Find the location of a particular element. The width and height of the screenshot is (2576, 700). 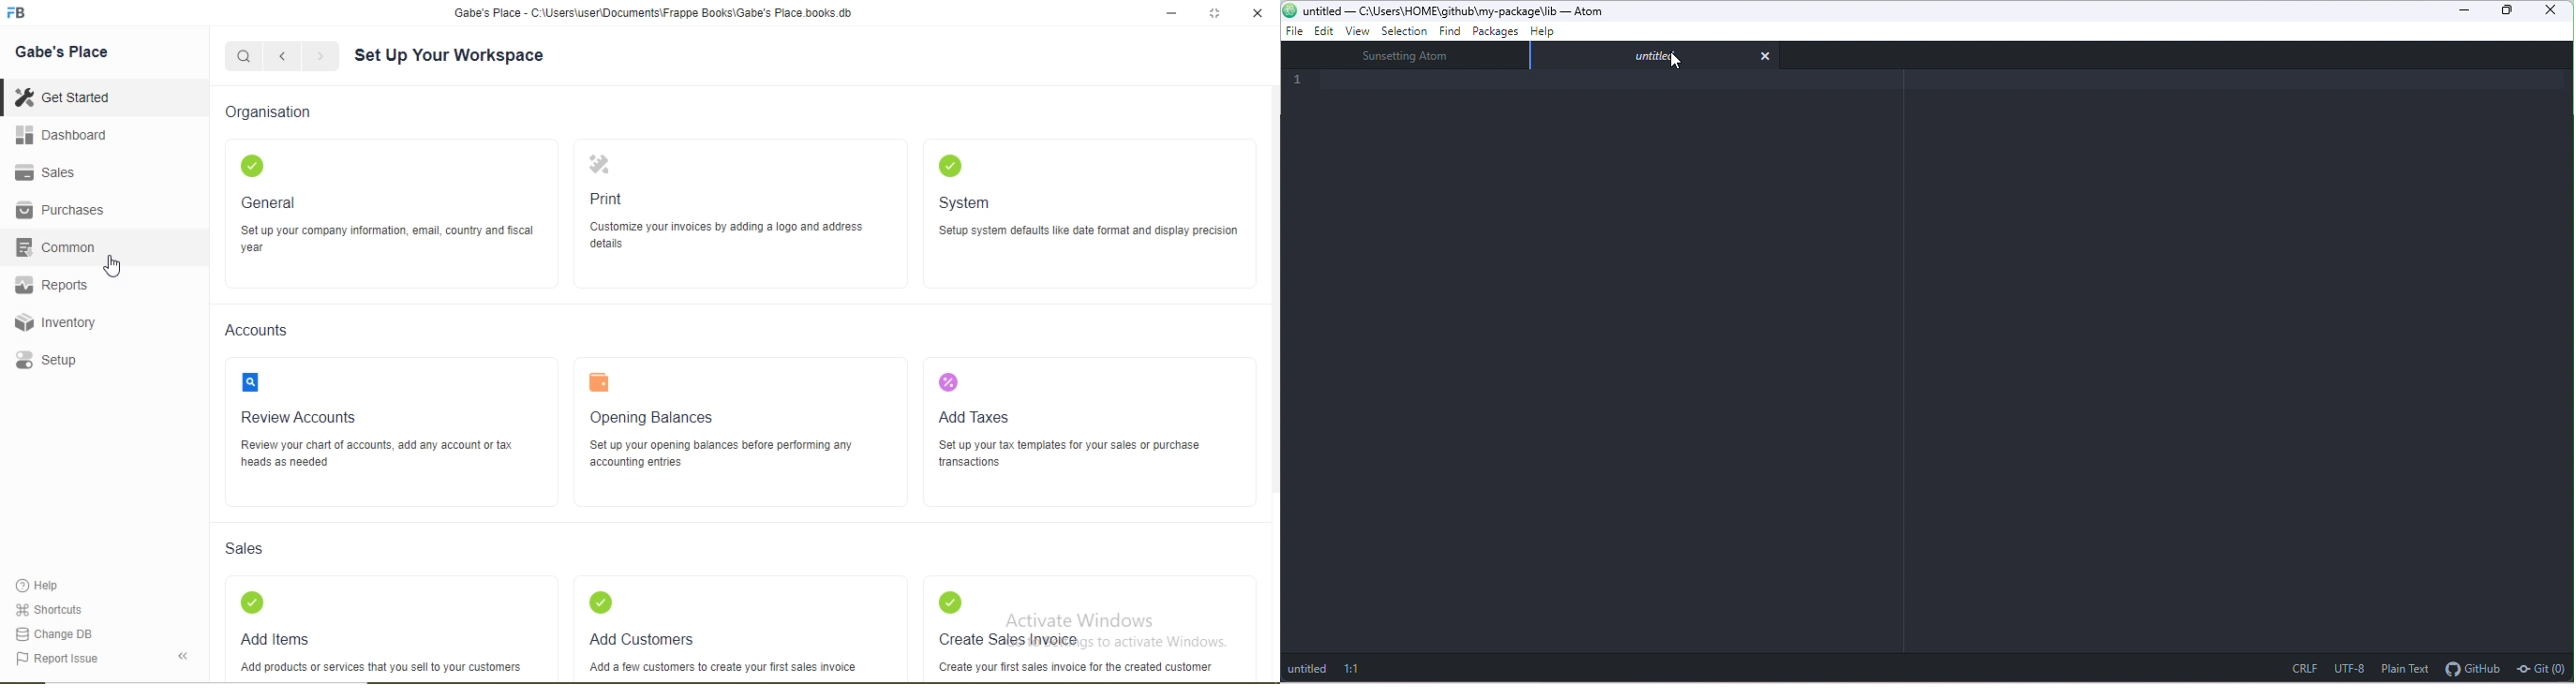

Change DB is located at coordinates (52, 635).